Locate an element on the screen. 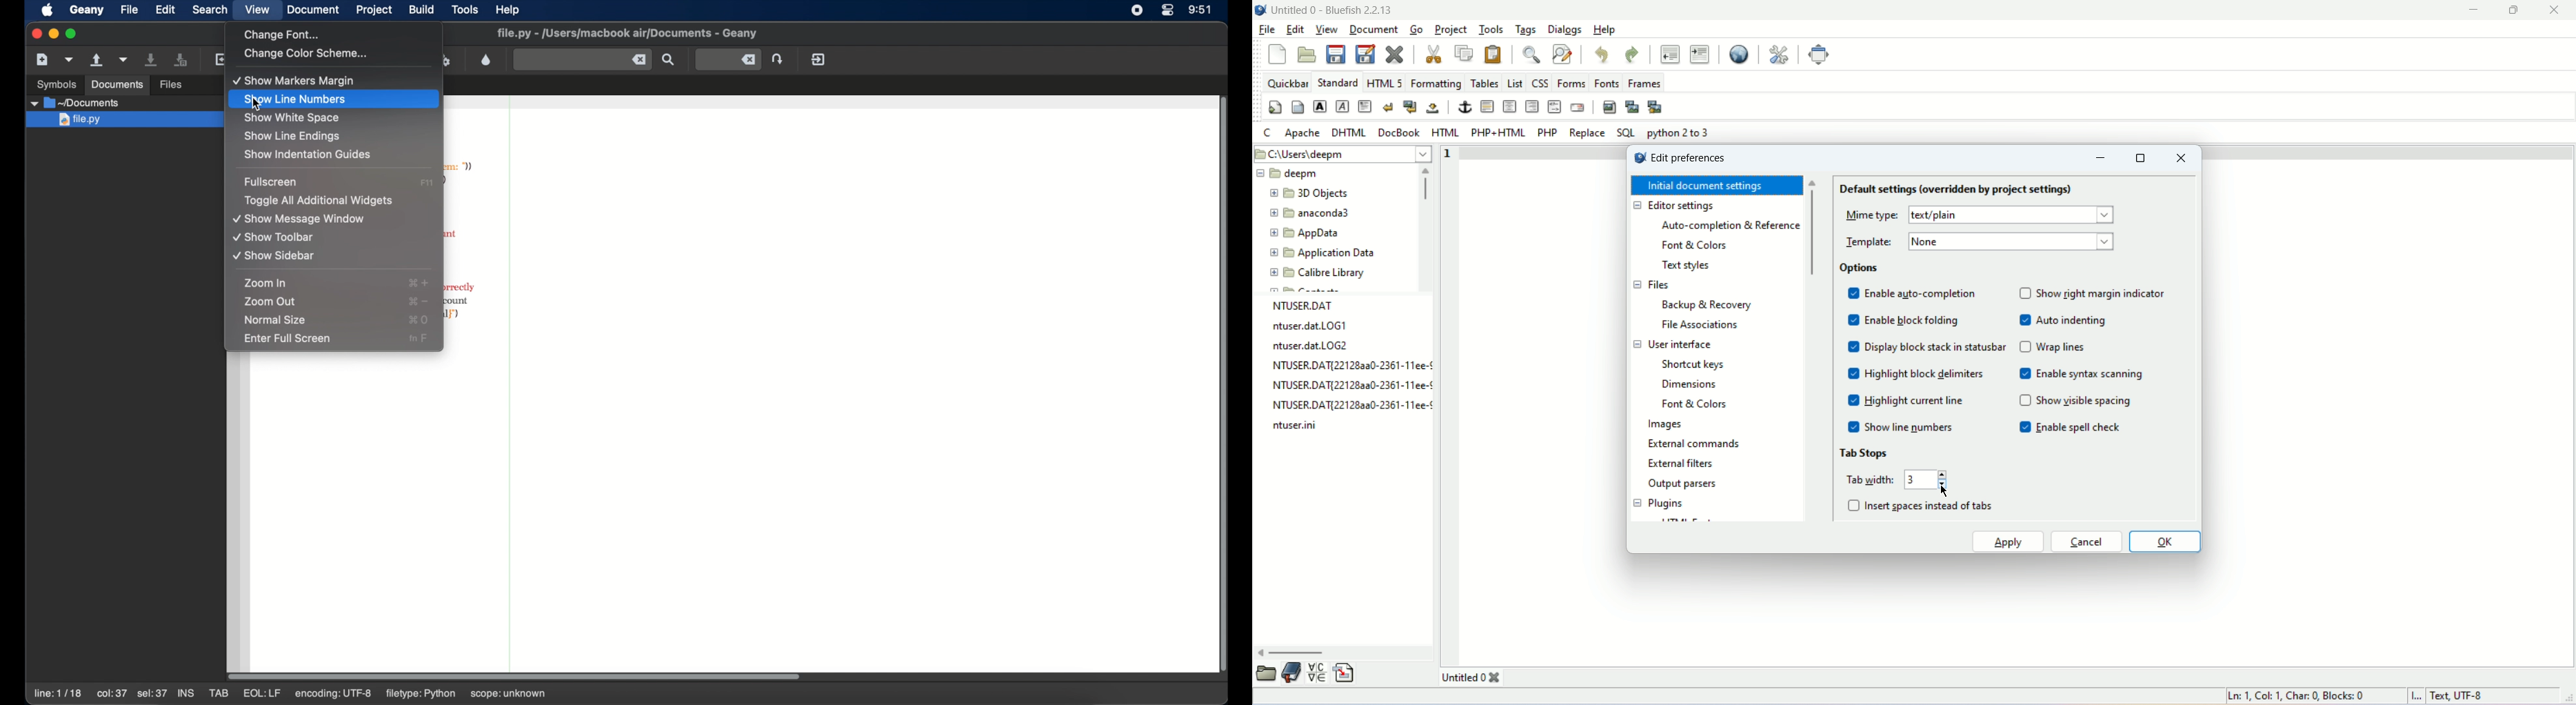  redo is located at coordinates (1631, 53).